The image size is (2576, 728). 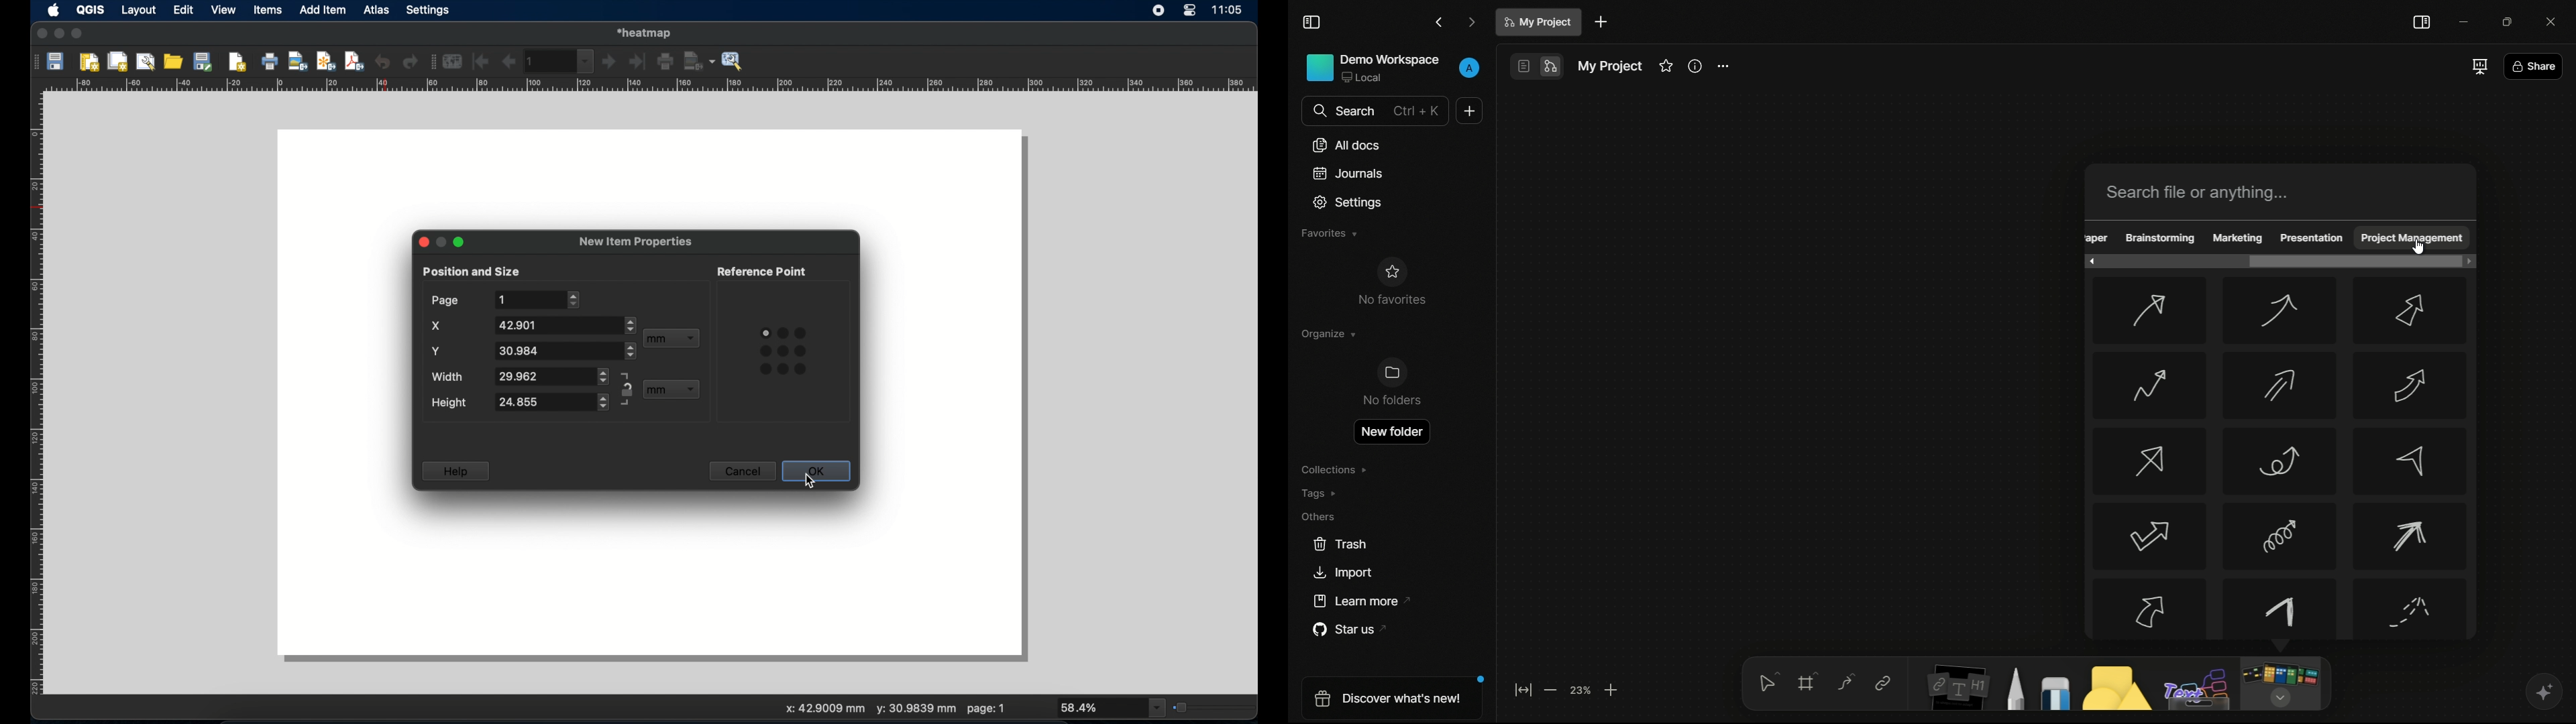 What do you see at coordinates (2412, 239) in the screenshot?
I see `project management` at bounding box center [2412, 239].